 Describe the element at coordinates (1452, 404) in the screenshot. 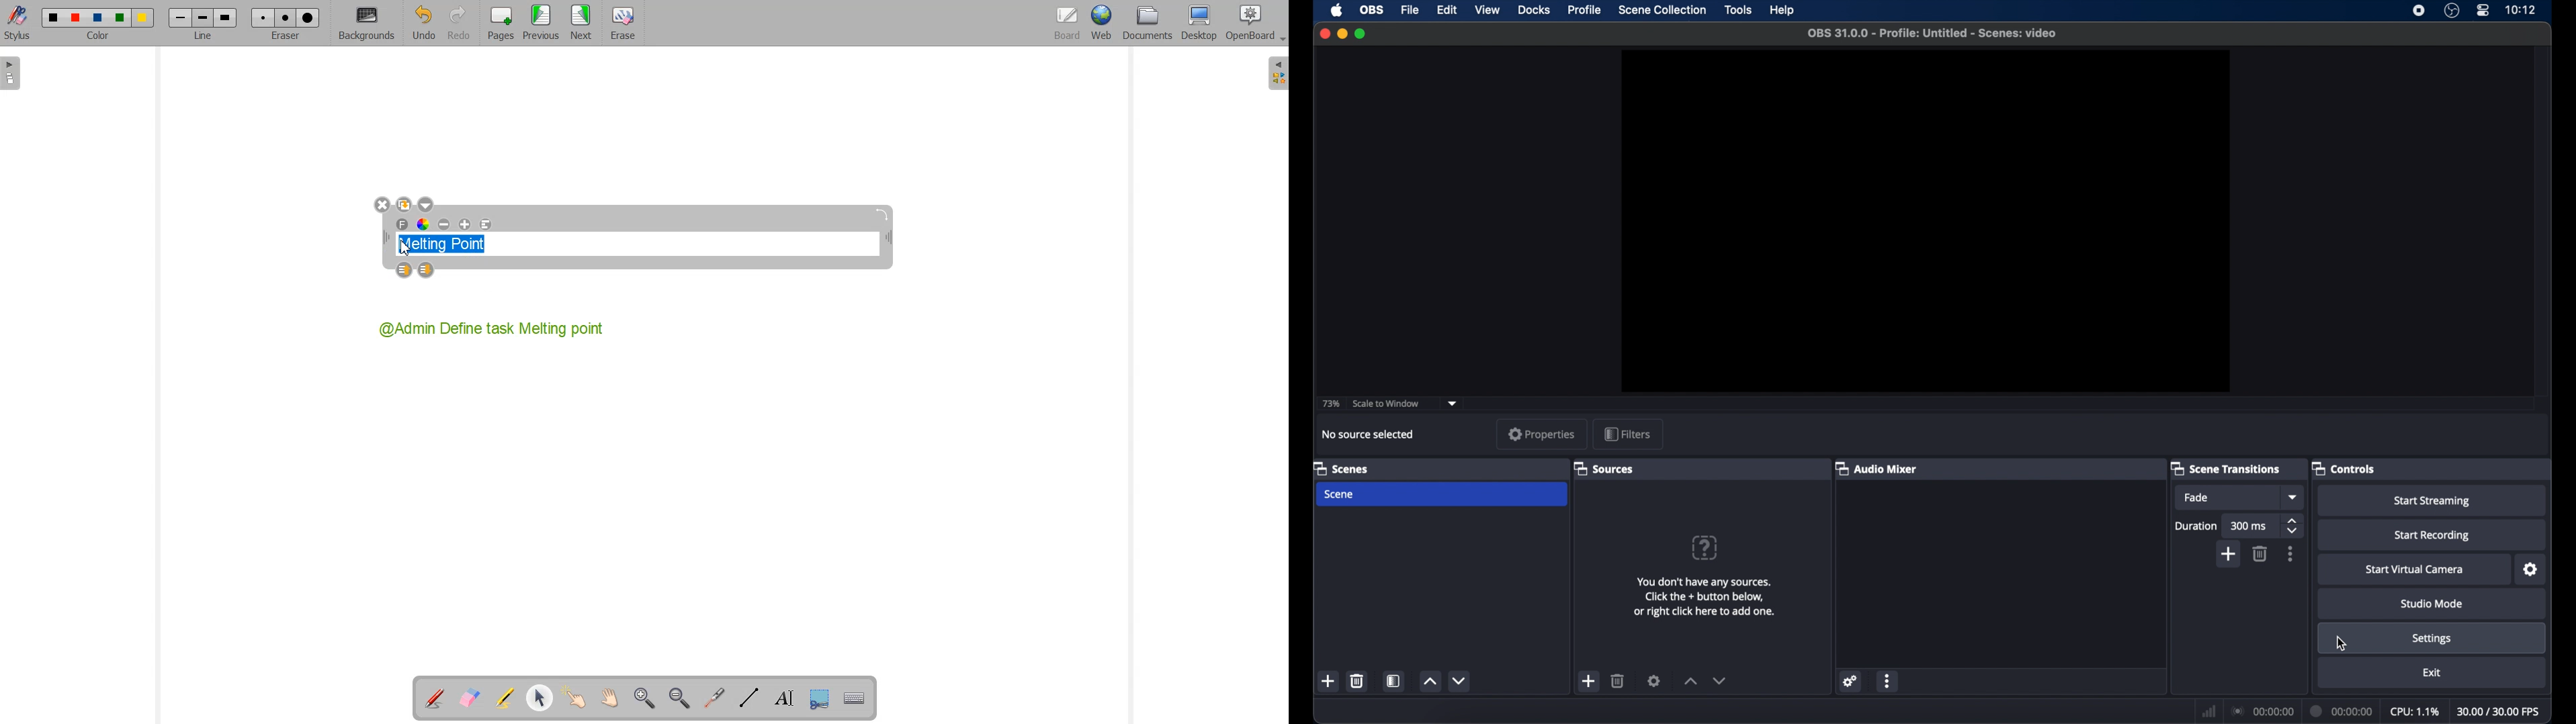

I see `dropdown` at that location.